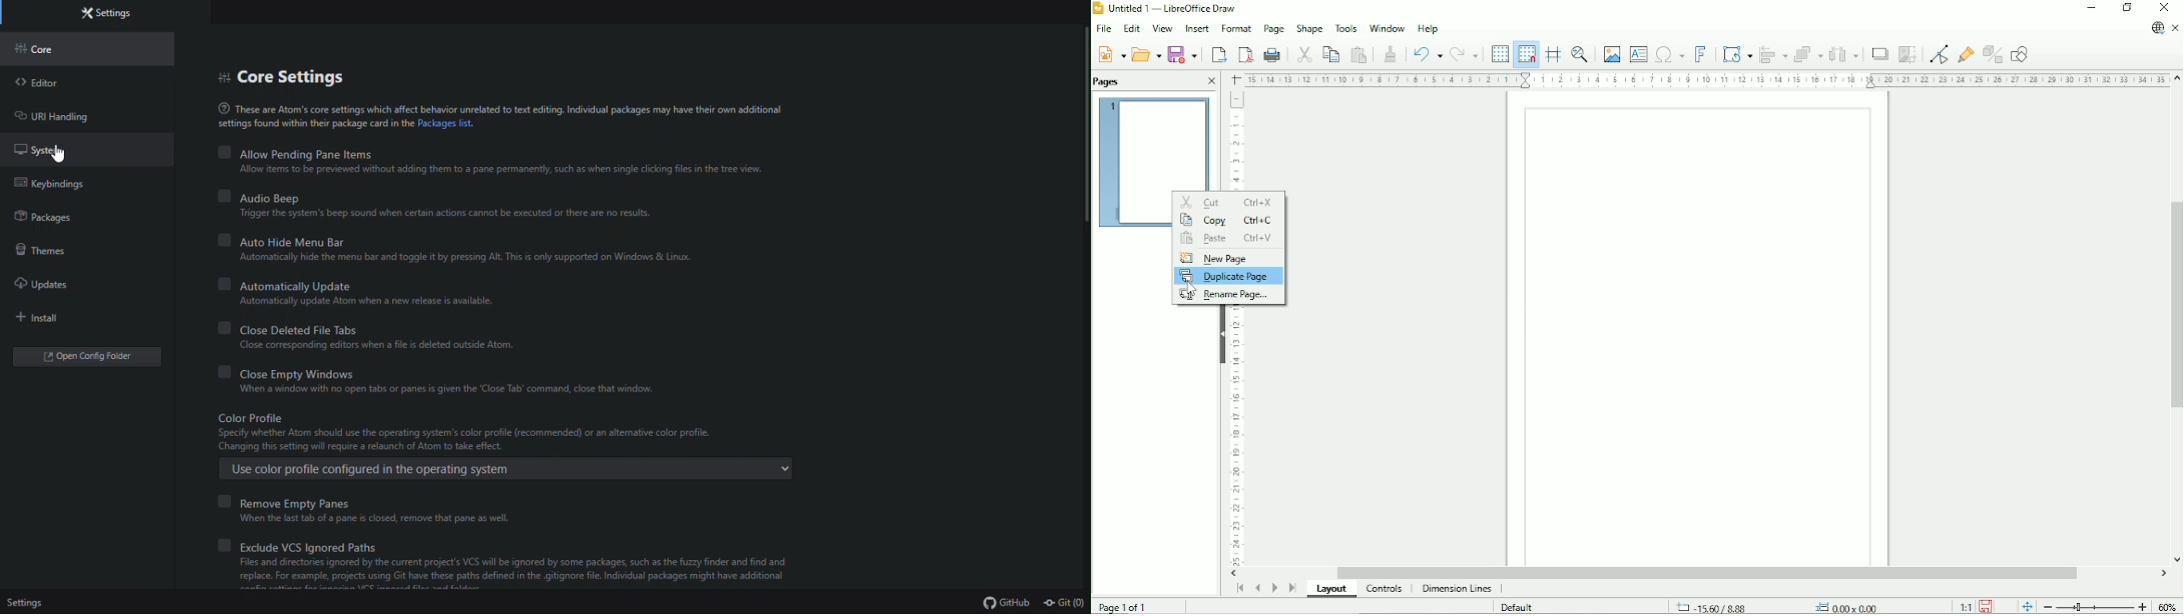 Image resolution: width=2184 pixels, height=616 pixels. Describe the element at coordinates (293, 285) in the screenshot. I see `Automatically Update` at that location.